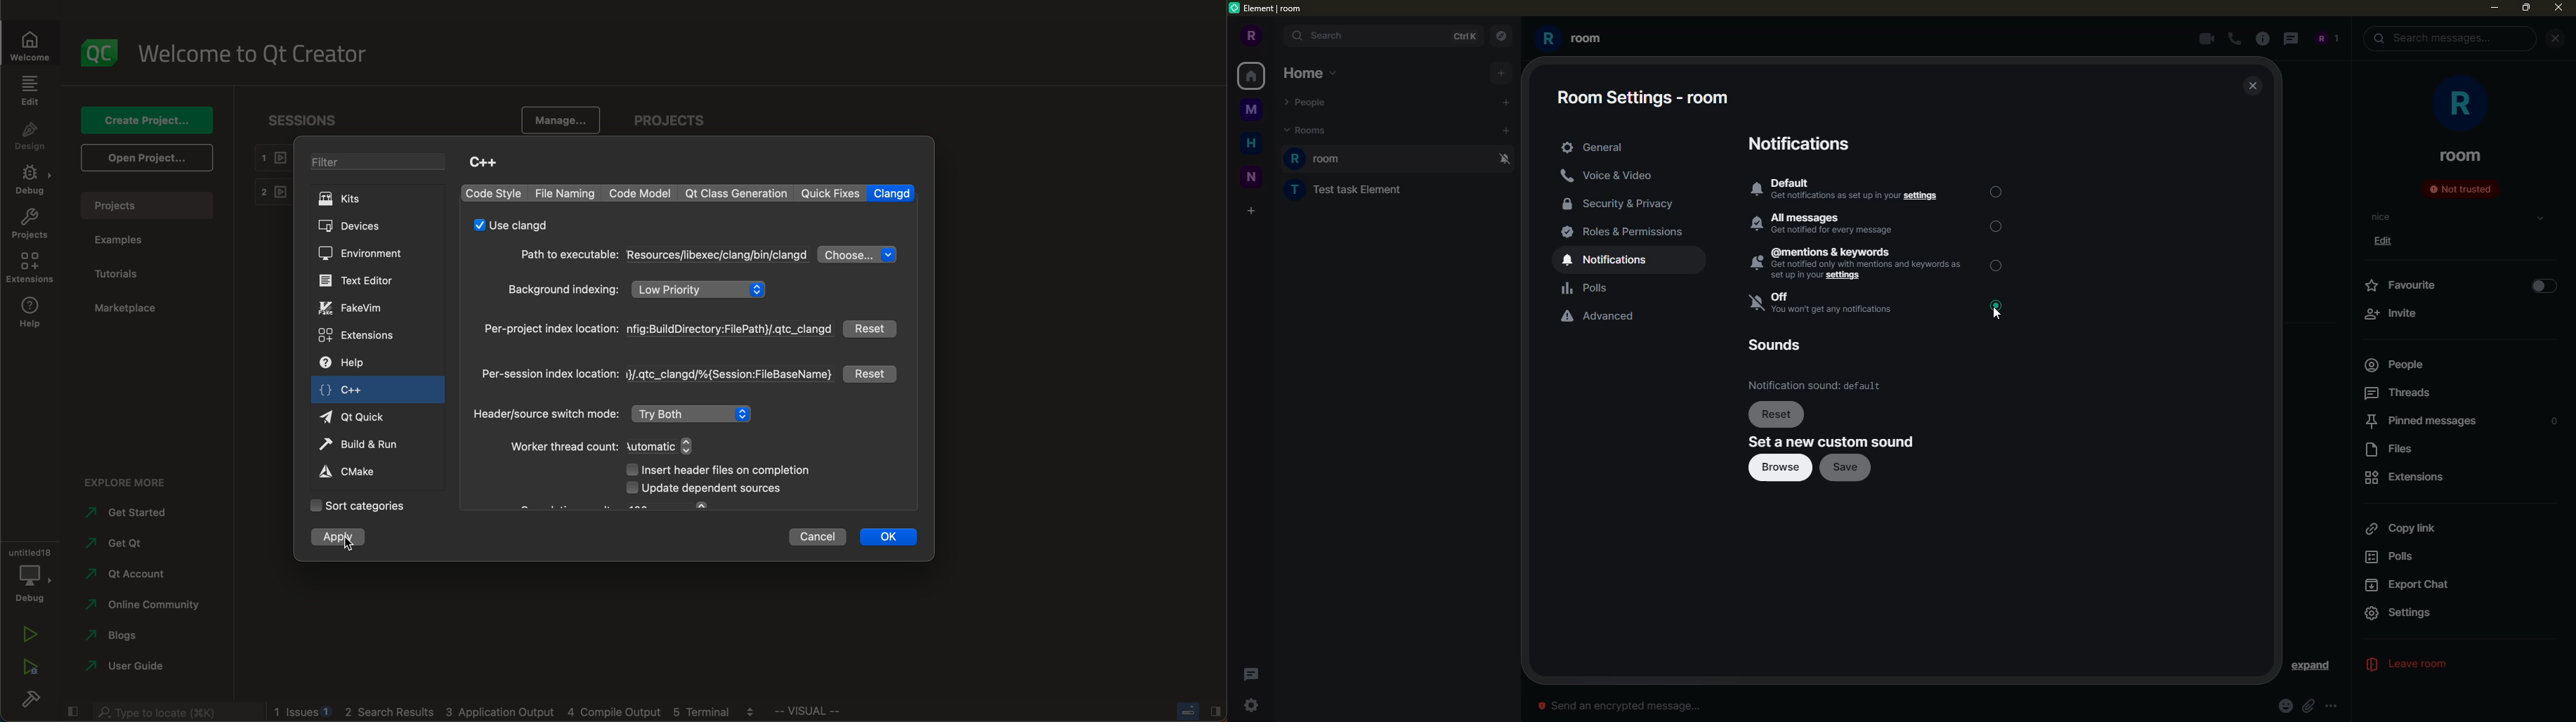 Image resolution: width=2576 pixels, height=728 pixels. Describe the element at coordinates (858, 254) in the screenshot. I see `choose` at that location.